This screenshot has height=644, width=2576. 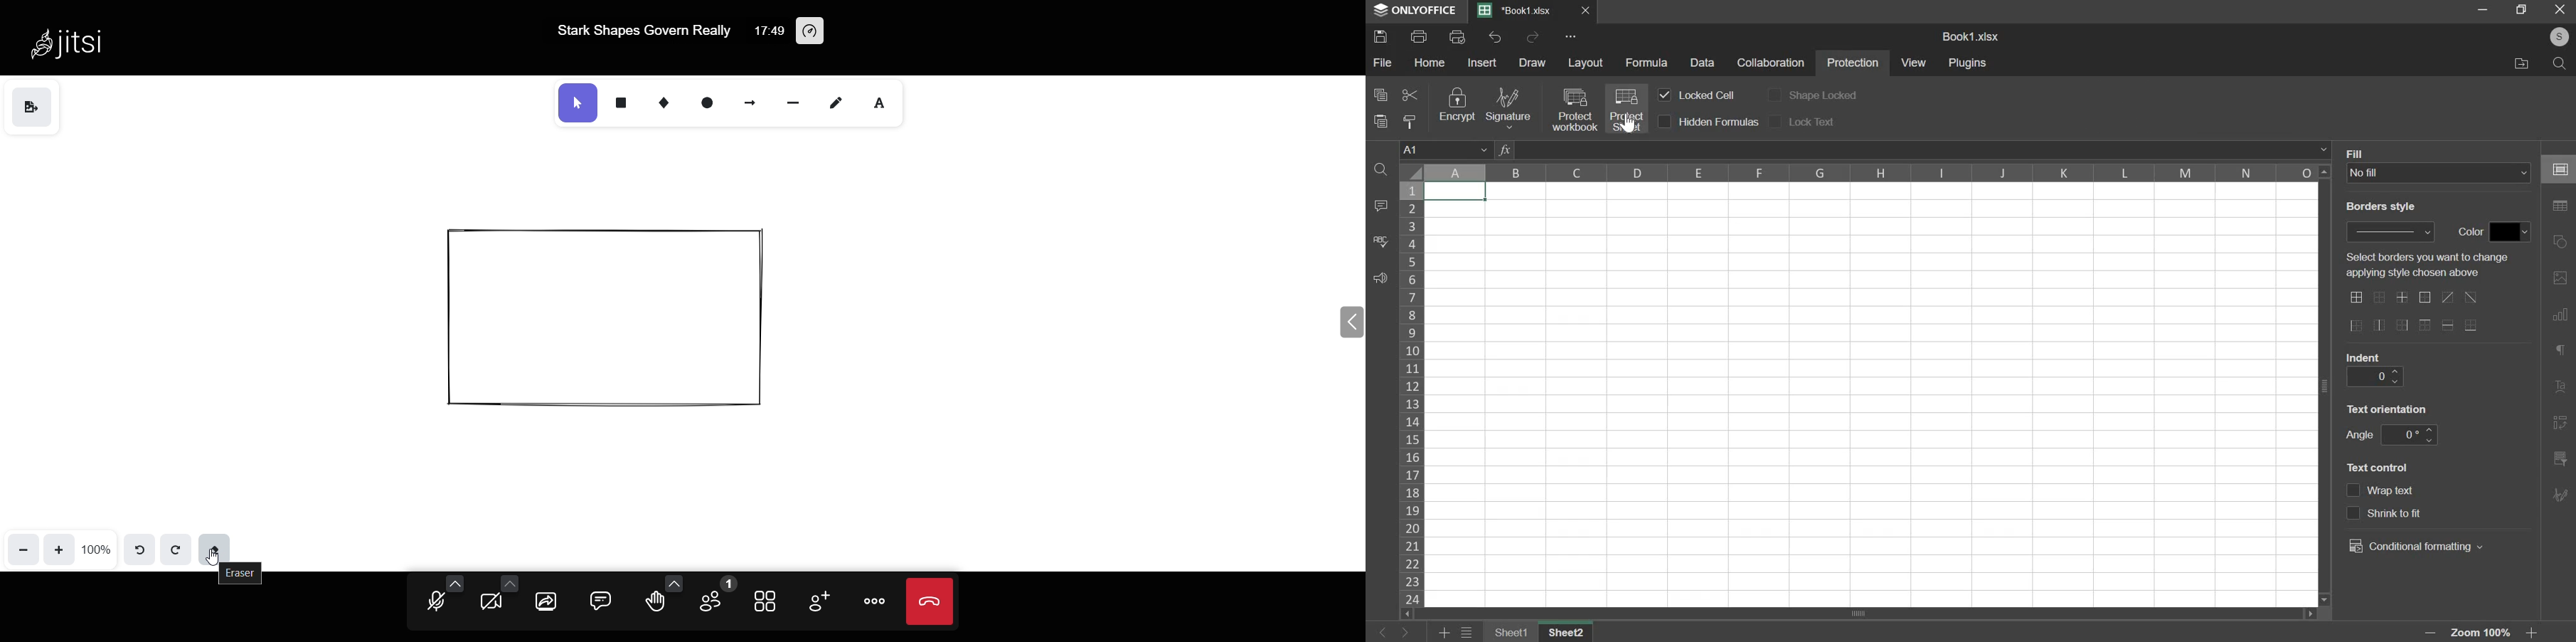 What do you see at coordinates (1378, 206) in the screenshot?
I see `comment` at bounding box center [1378, 206].